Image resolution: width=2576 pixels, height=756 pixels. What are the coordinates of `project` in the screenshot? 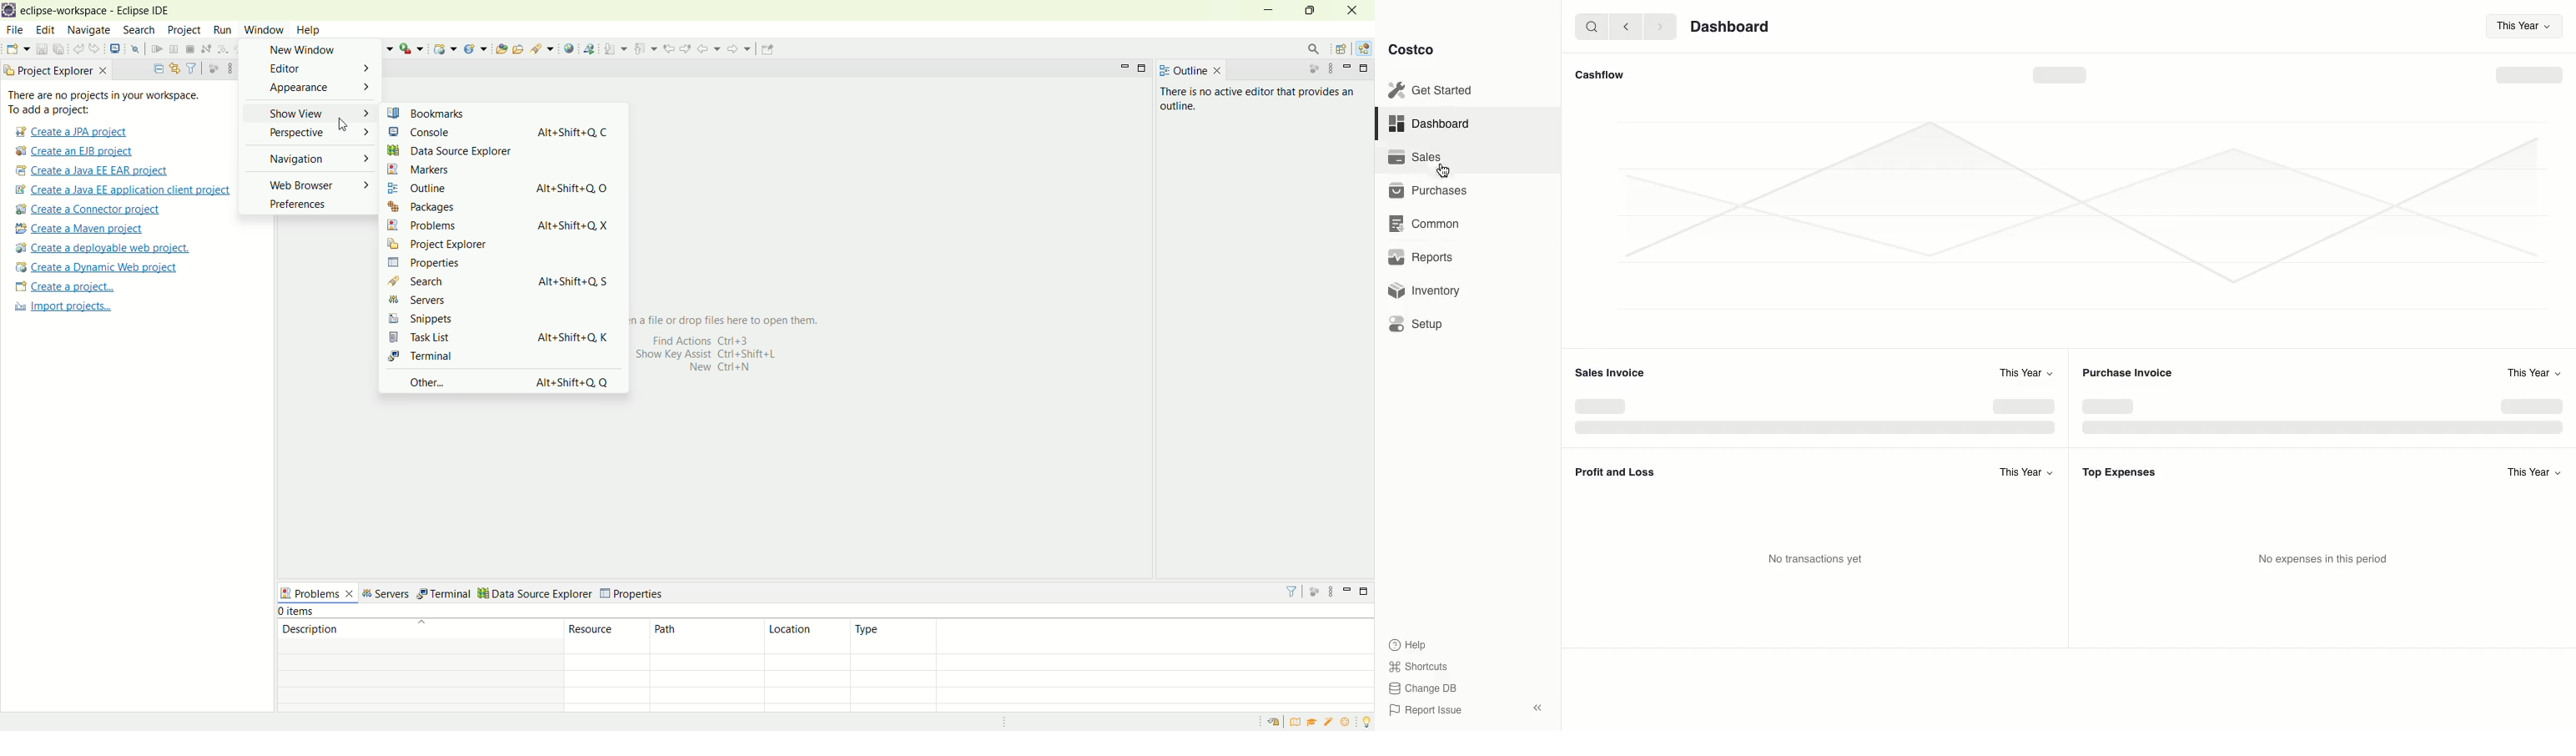 It's located at (183, 31).